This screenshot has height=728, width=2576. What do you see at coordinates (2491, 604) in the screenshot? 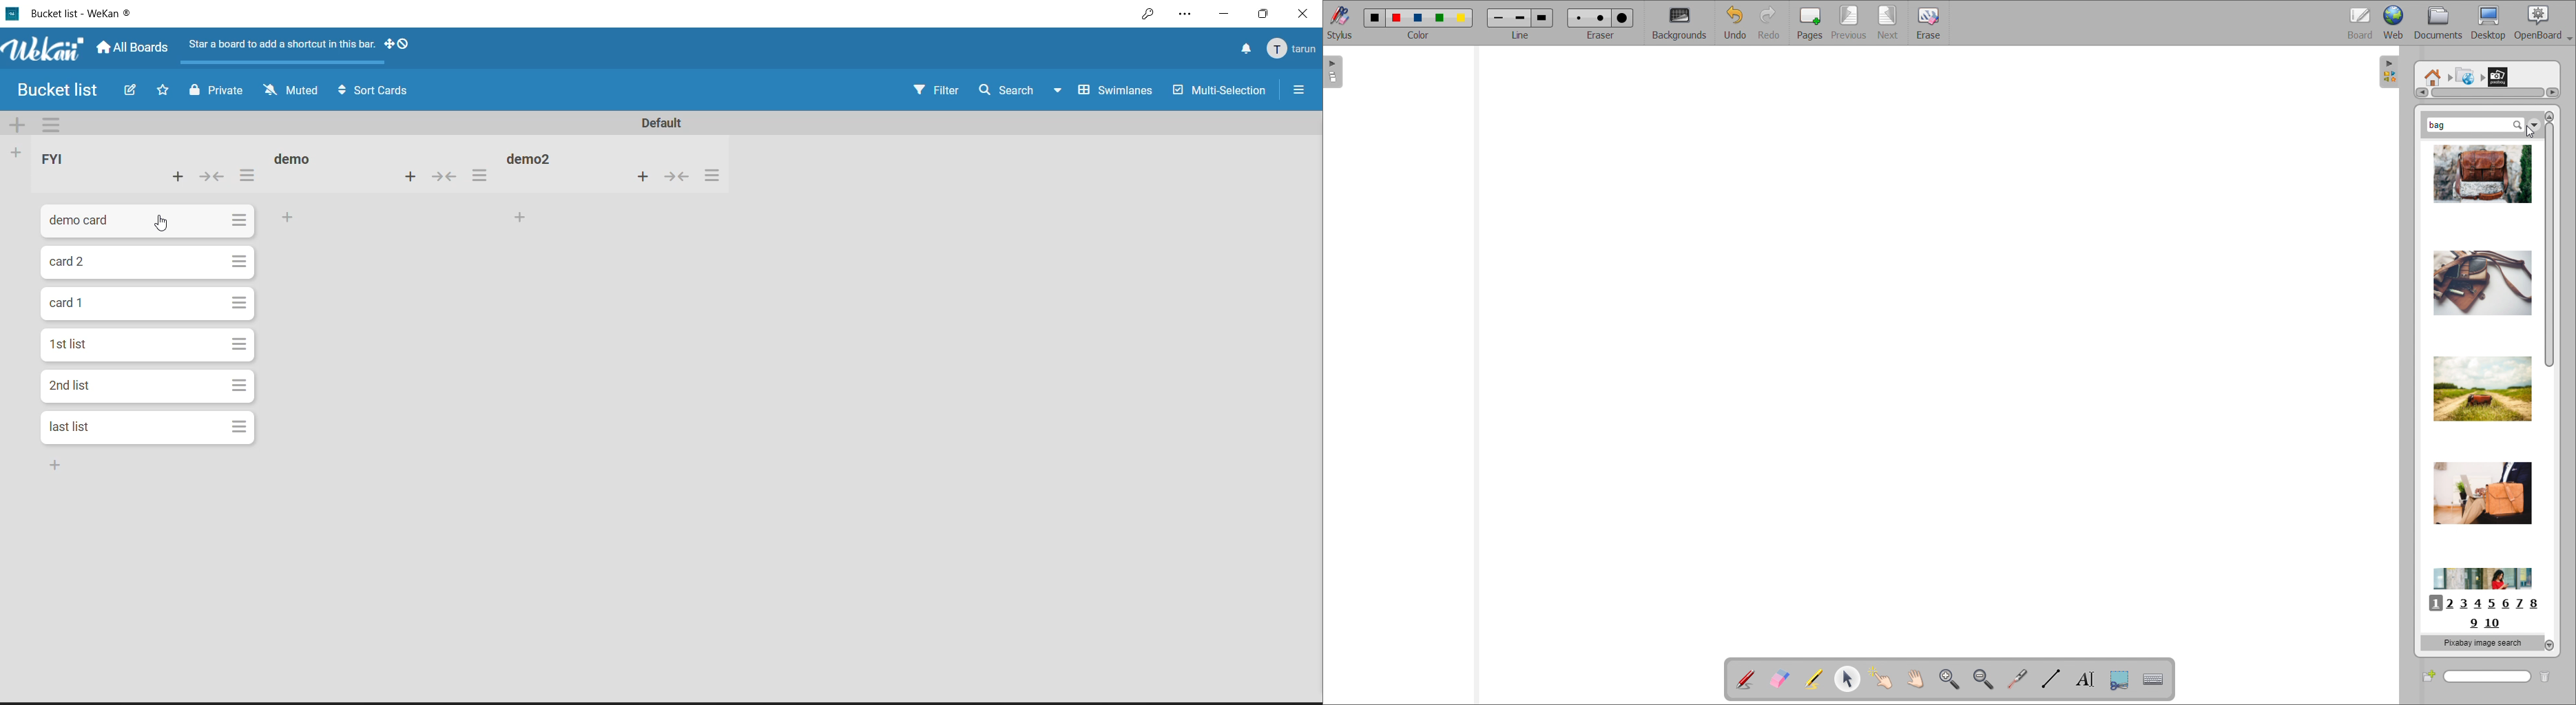
I see `5` at bounding box center [2491, 604].